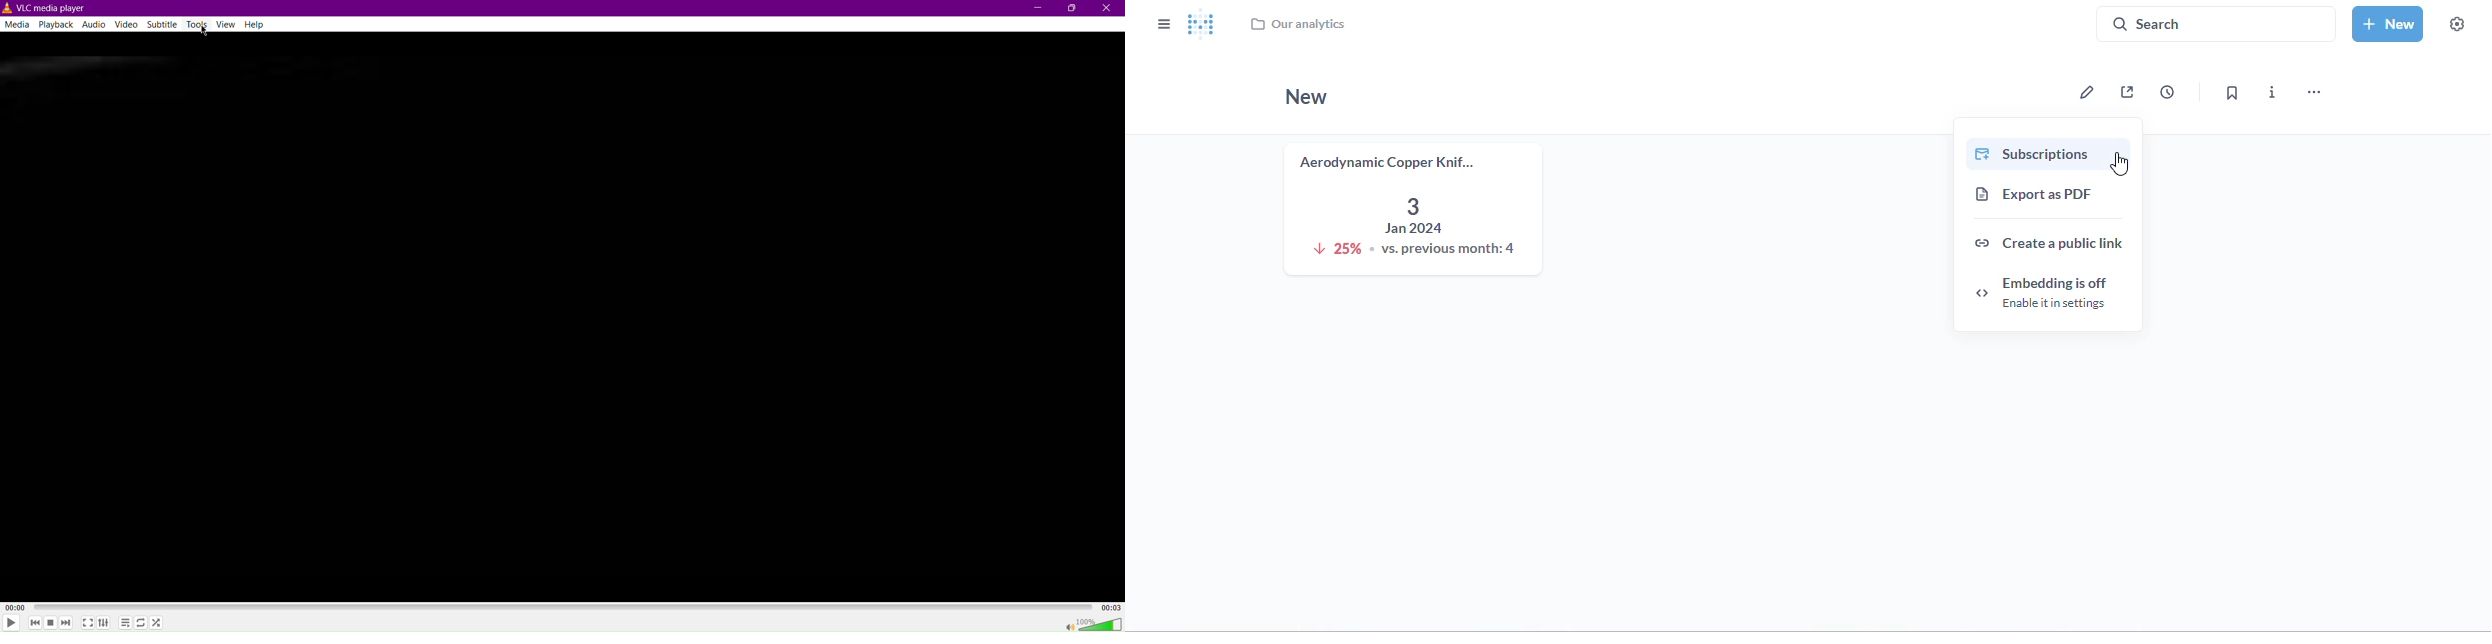  What do you see at coordinates (105, 623) in the screenshot?
I see `Extended Settings` at bounding box center [105, 623].